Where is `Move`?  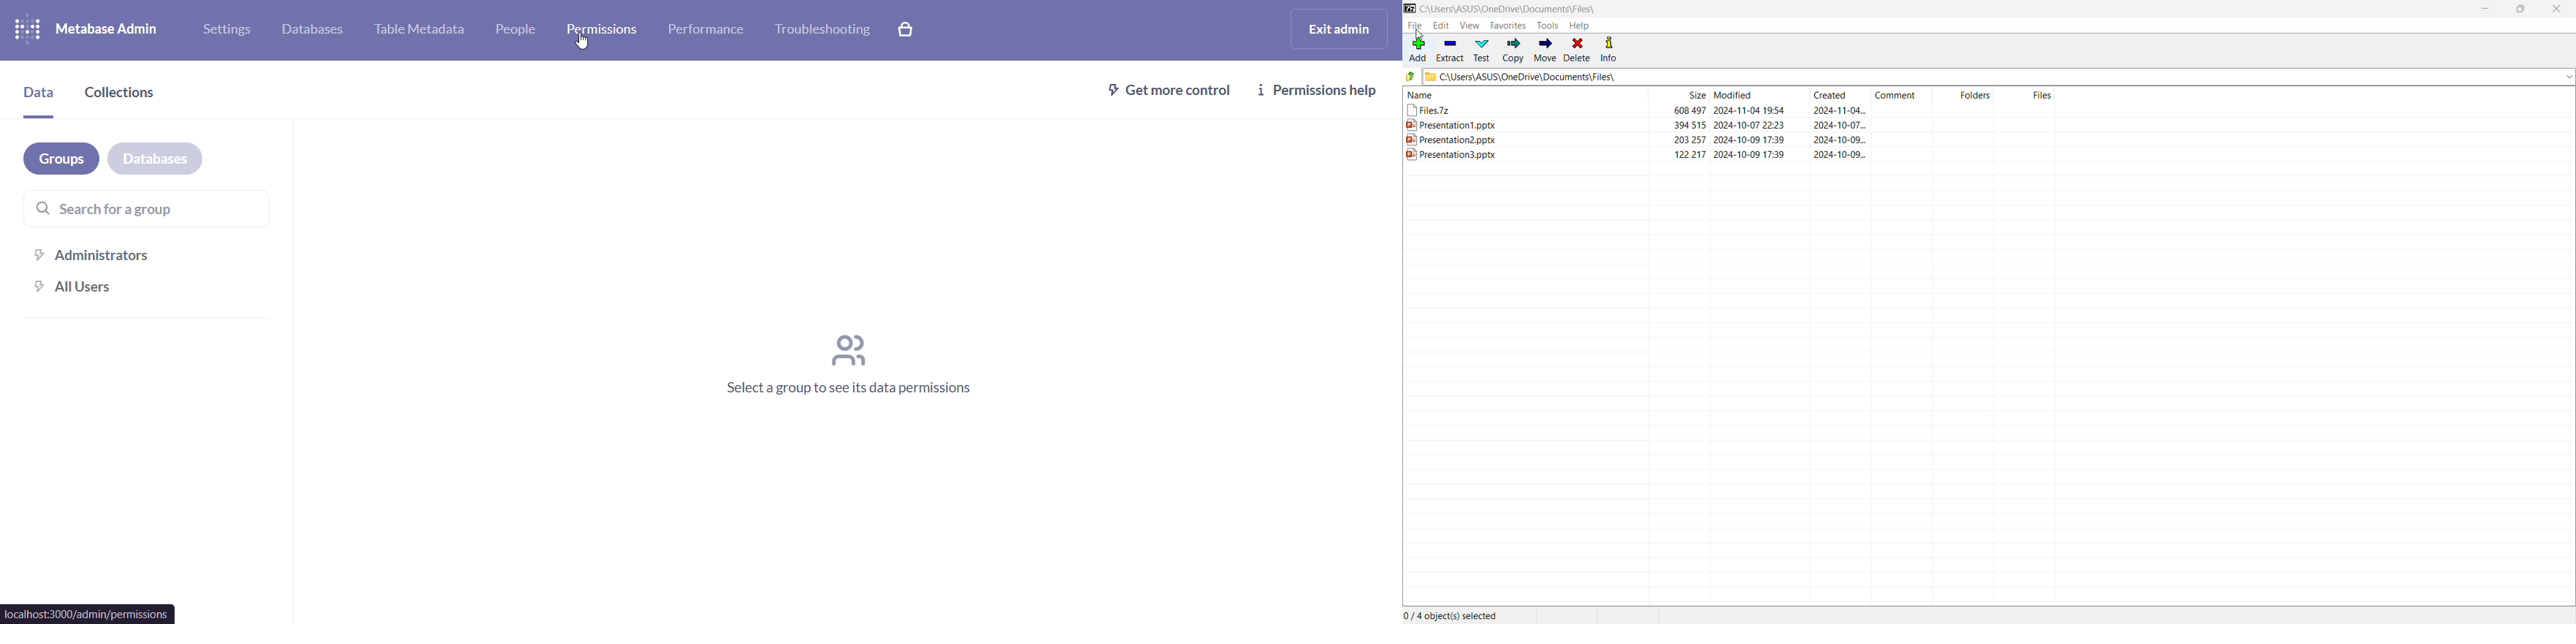 Move is located at coordinates (1545, 51).